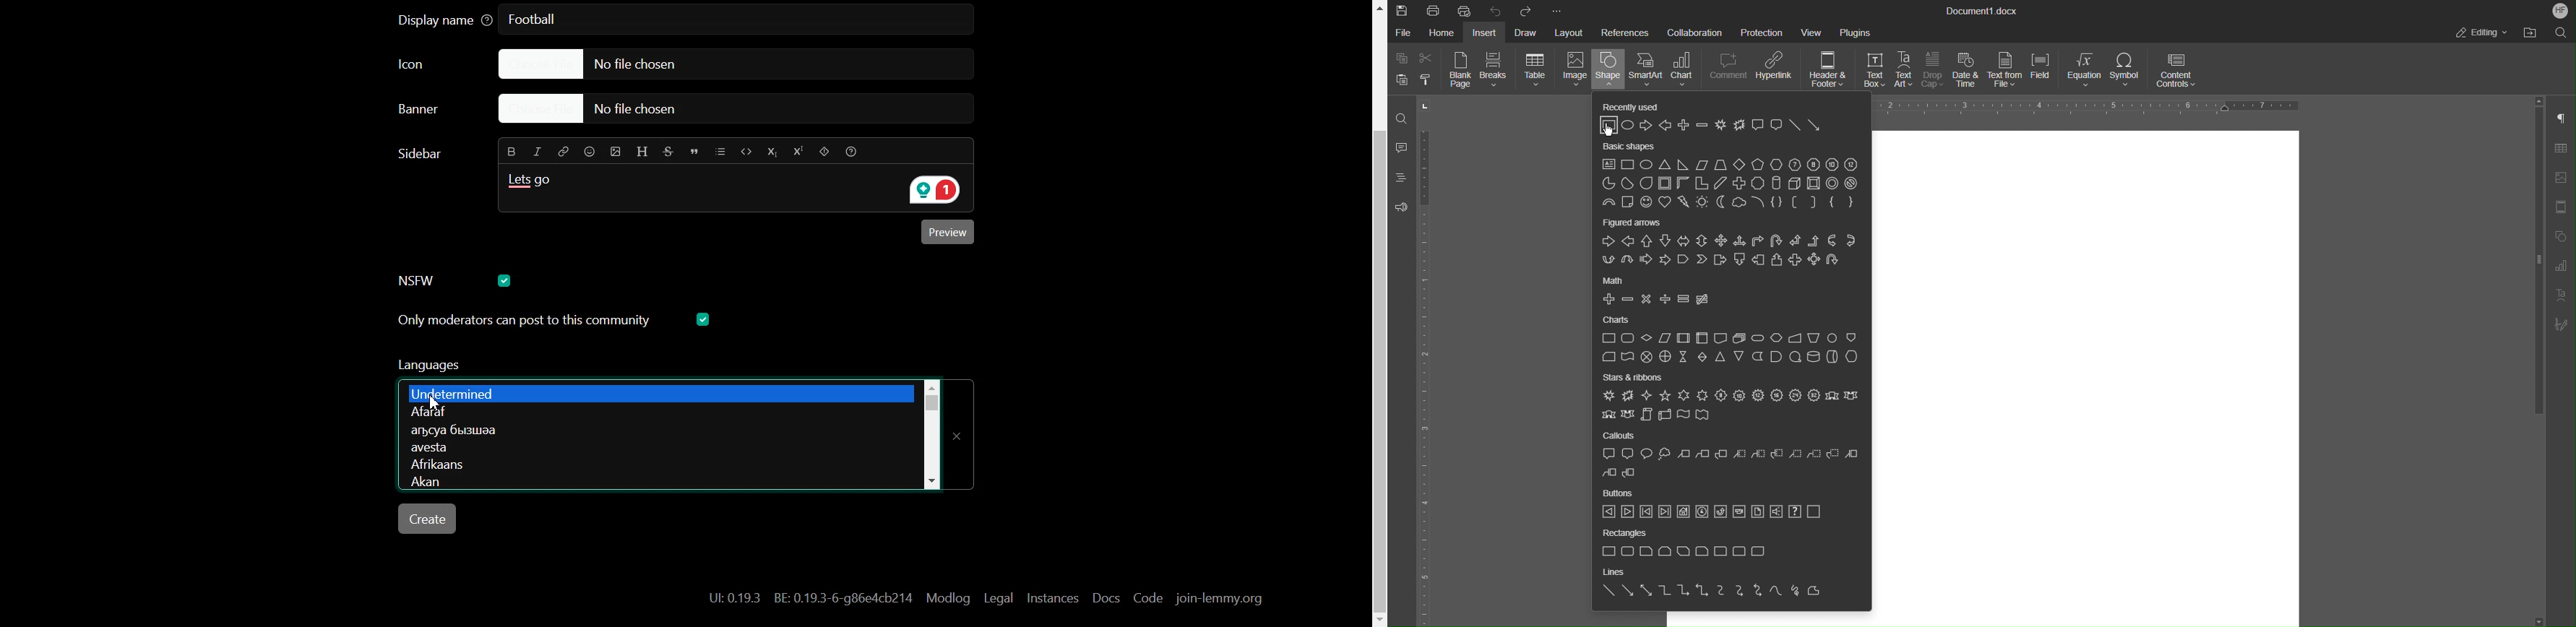 Image resolution: width=2576 pixels, height=644 pixels. I want to click on References, so click(1625, 32).